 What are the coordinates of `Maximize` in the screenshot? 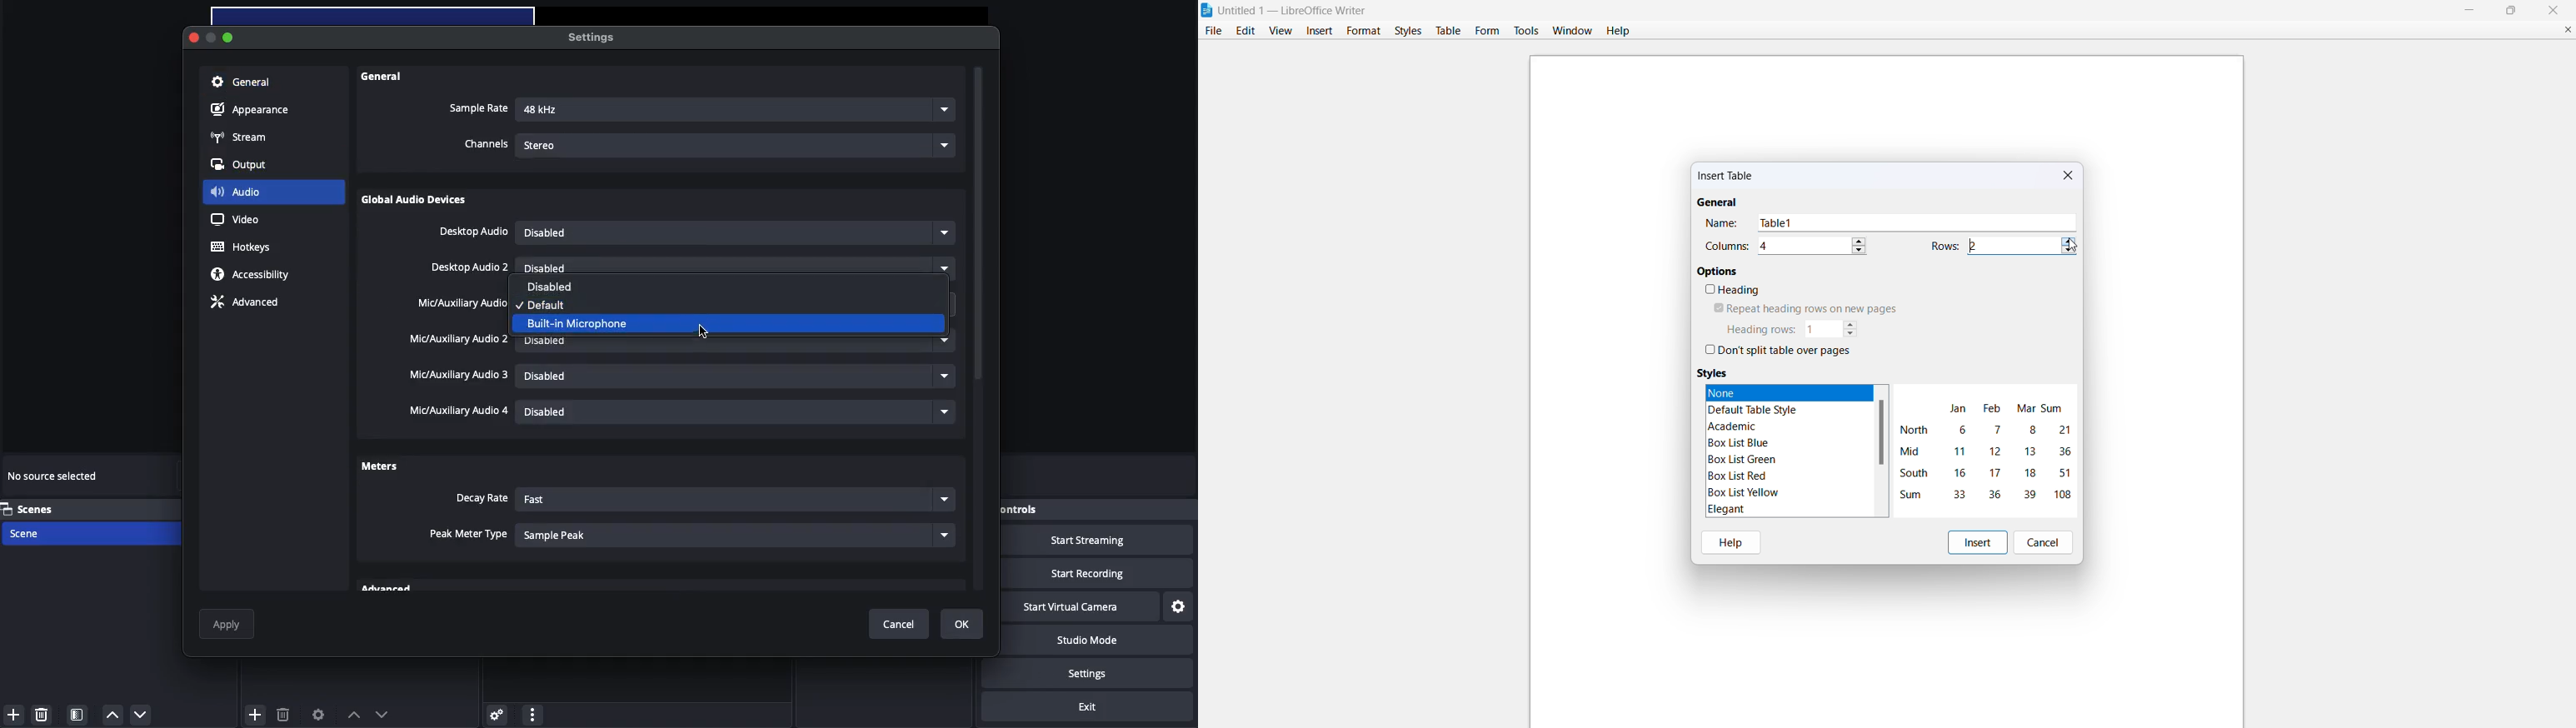 It's located at (230, 37).